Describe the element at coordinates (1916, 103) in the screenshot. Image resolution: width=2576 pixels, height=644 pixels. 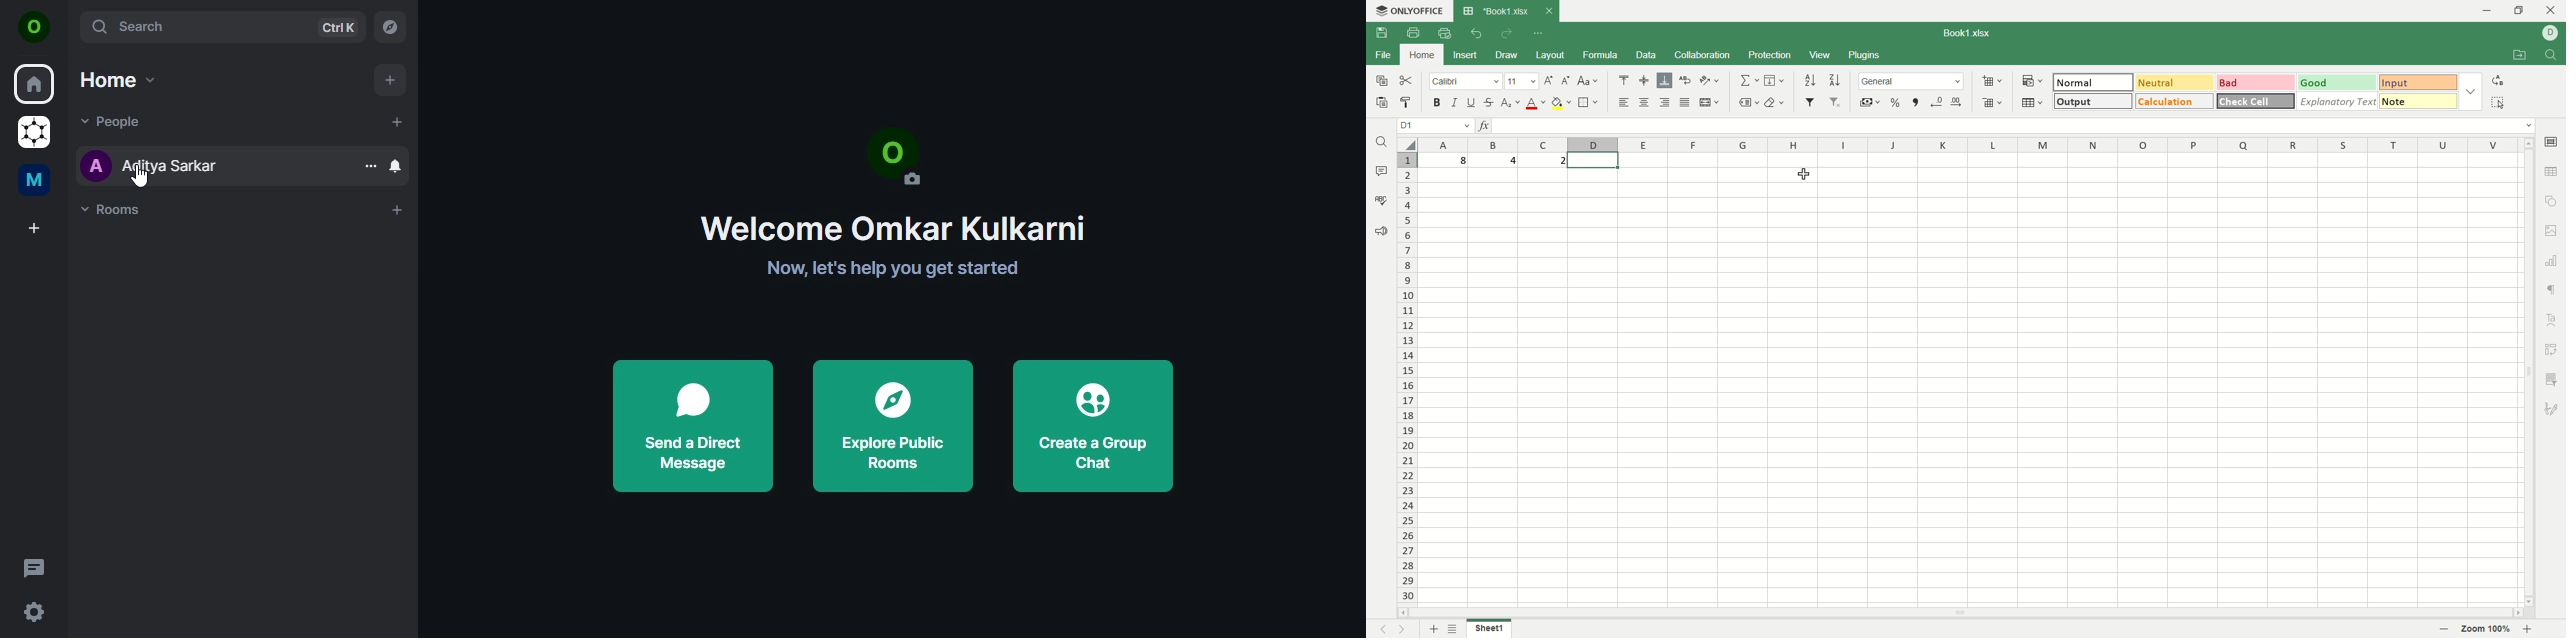
I see `comma format` at that location.